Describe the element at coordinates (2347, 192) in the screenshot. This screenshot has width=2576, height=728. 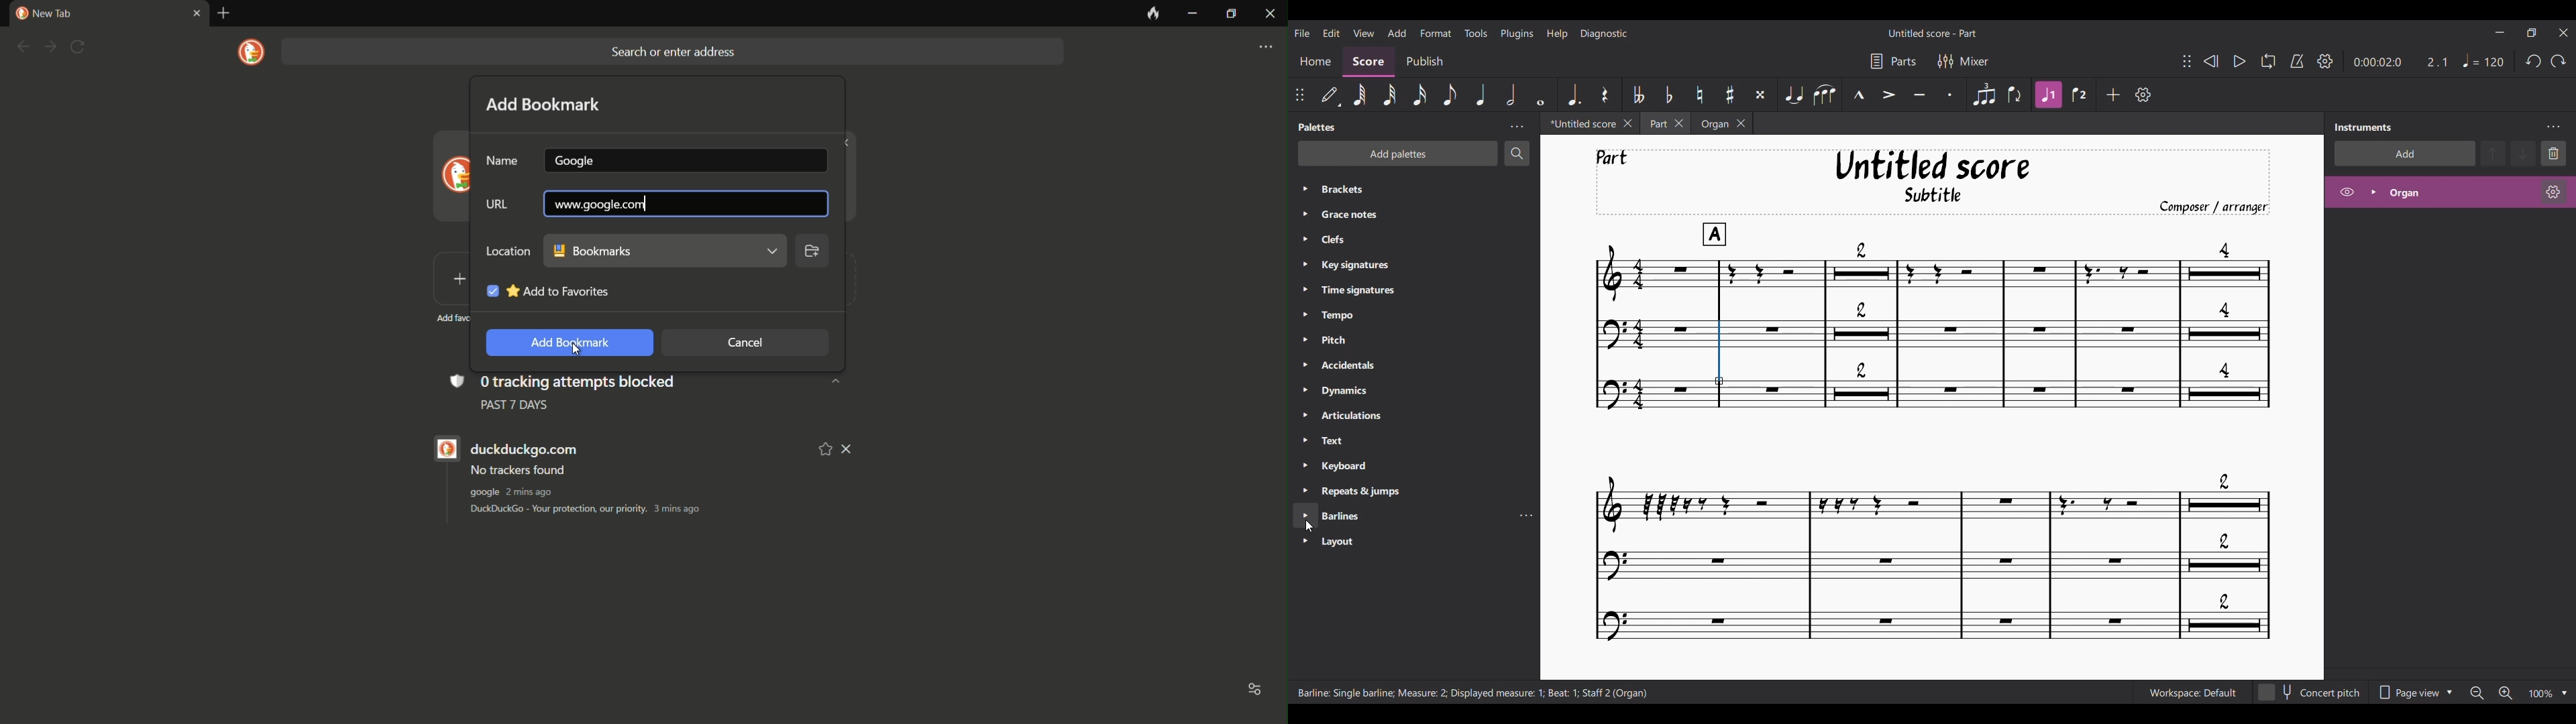
I see `Hide organ` at that location.